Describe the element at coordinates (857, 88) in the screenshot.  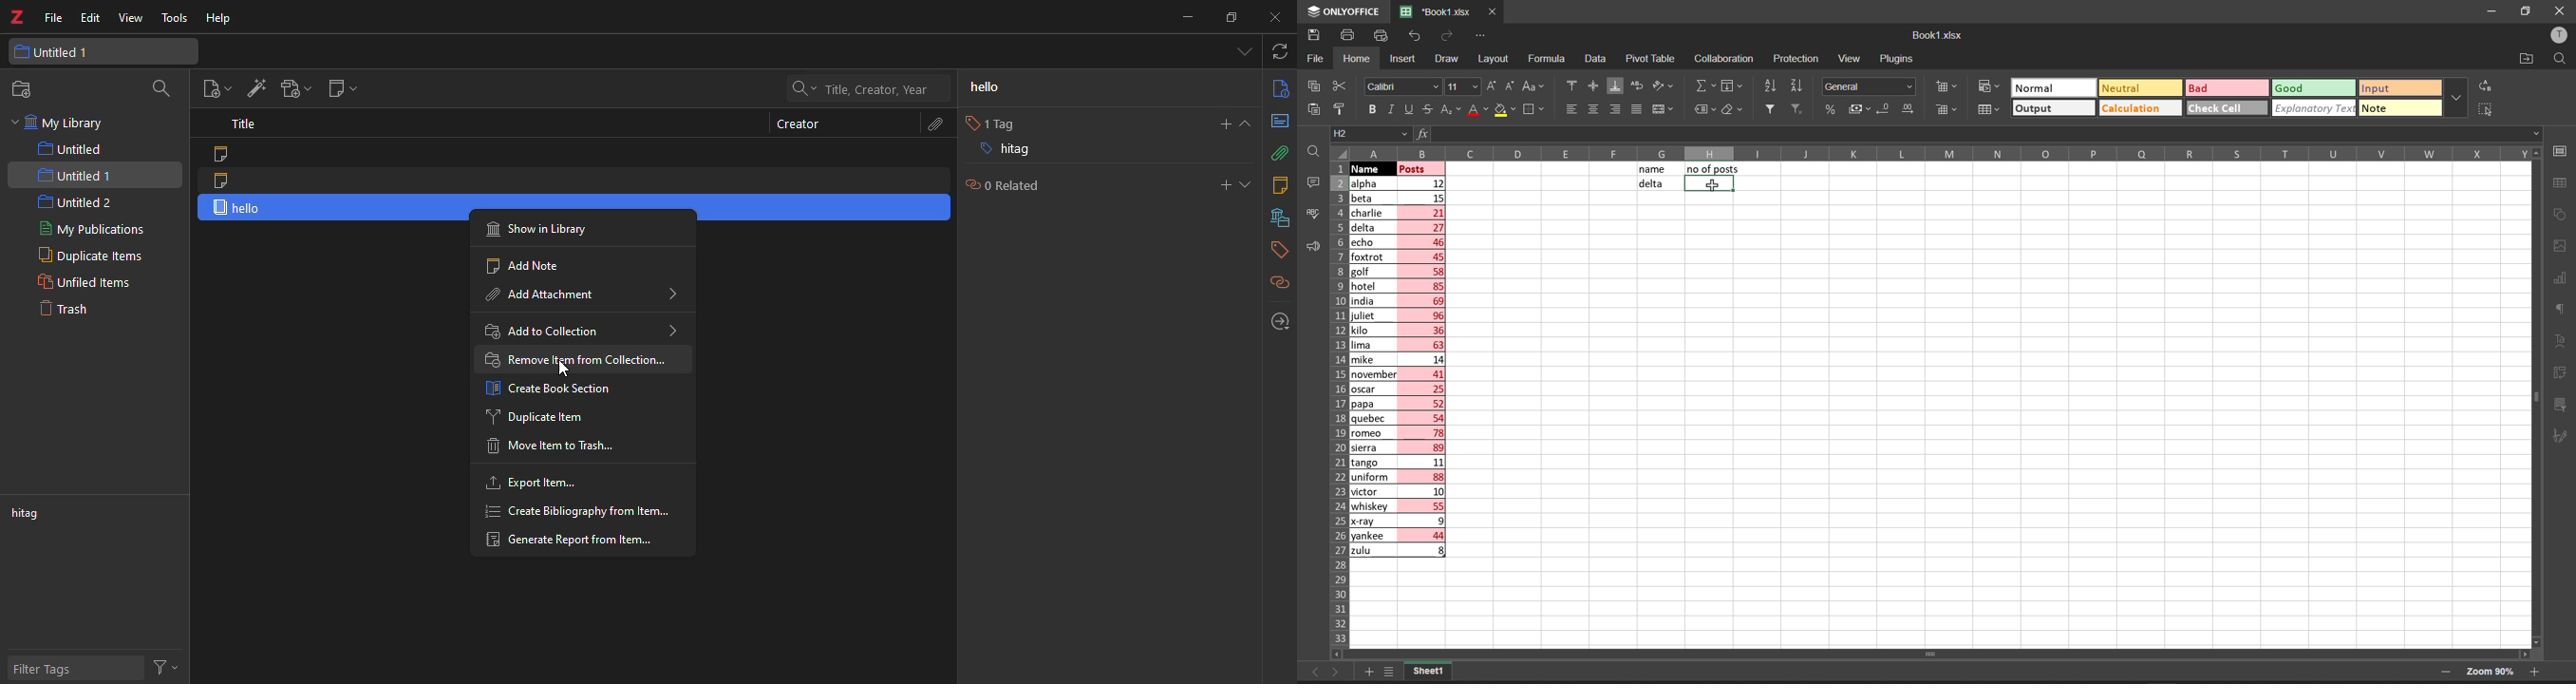
I see `search` at that location.